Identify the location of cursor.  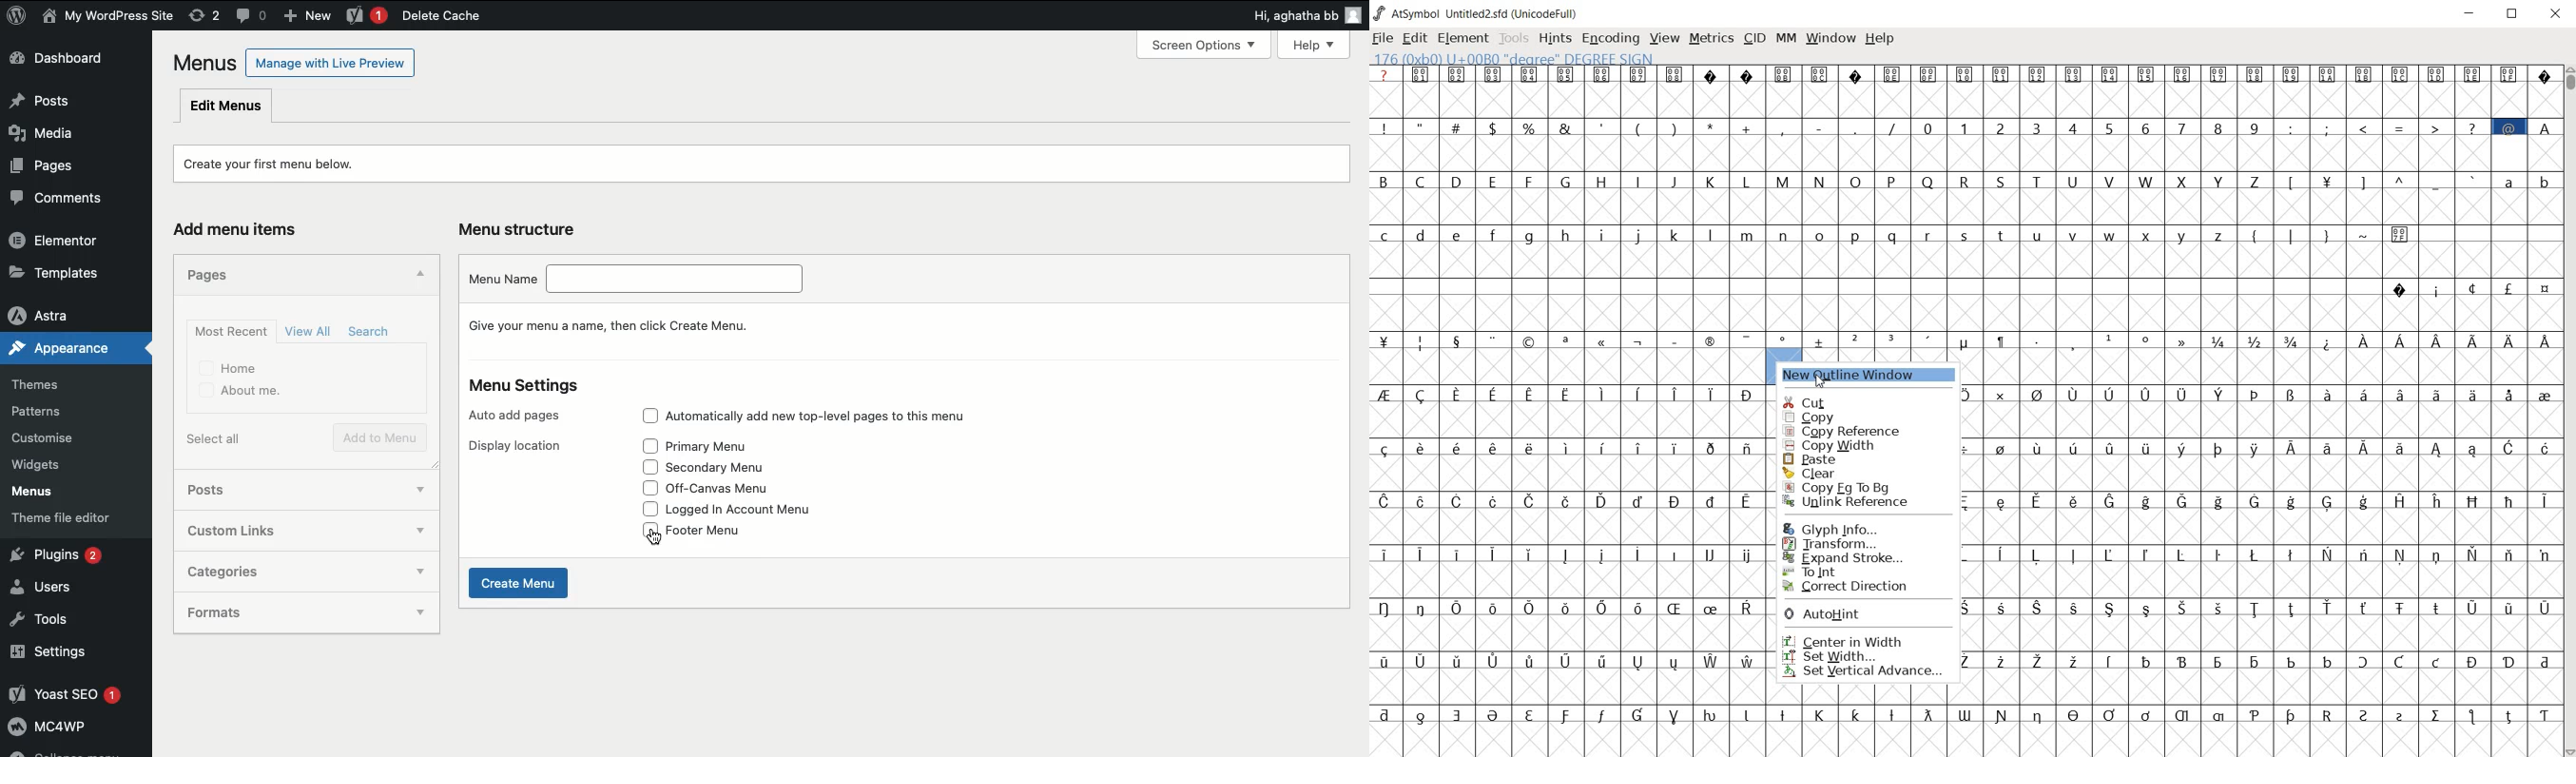
(1819, 373).